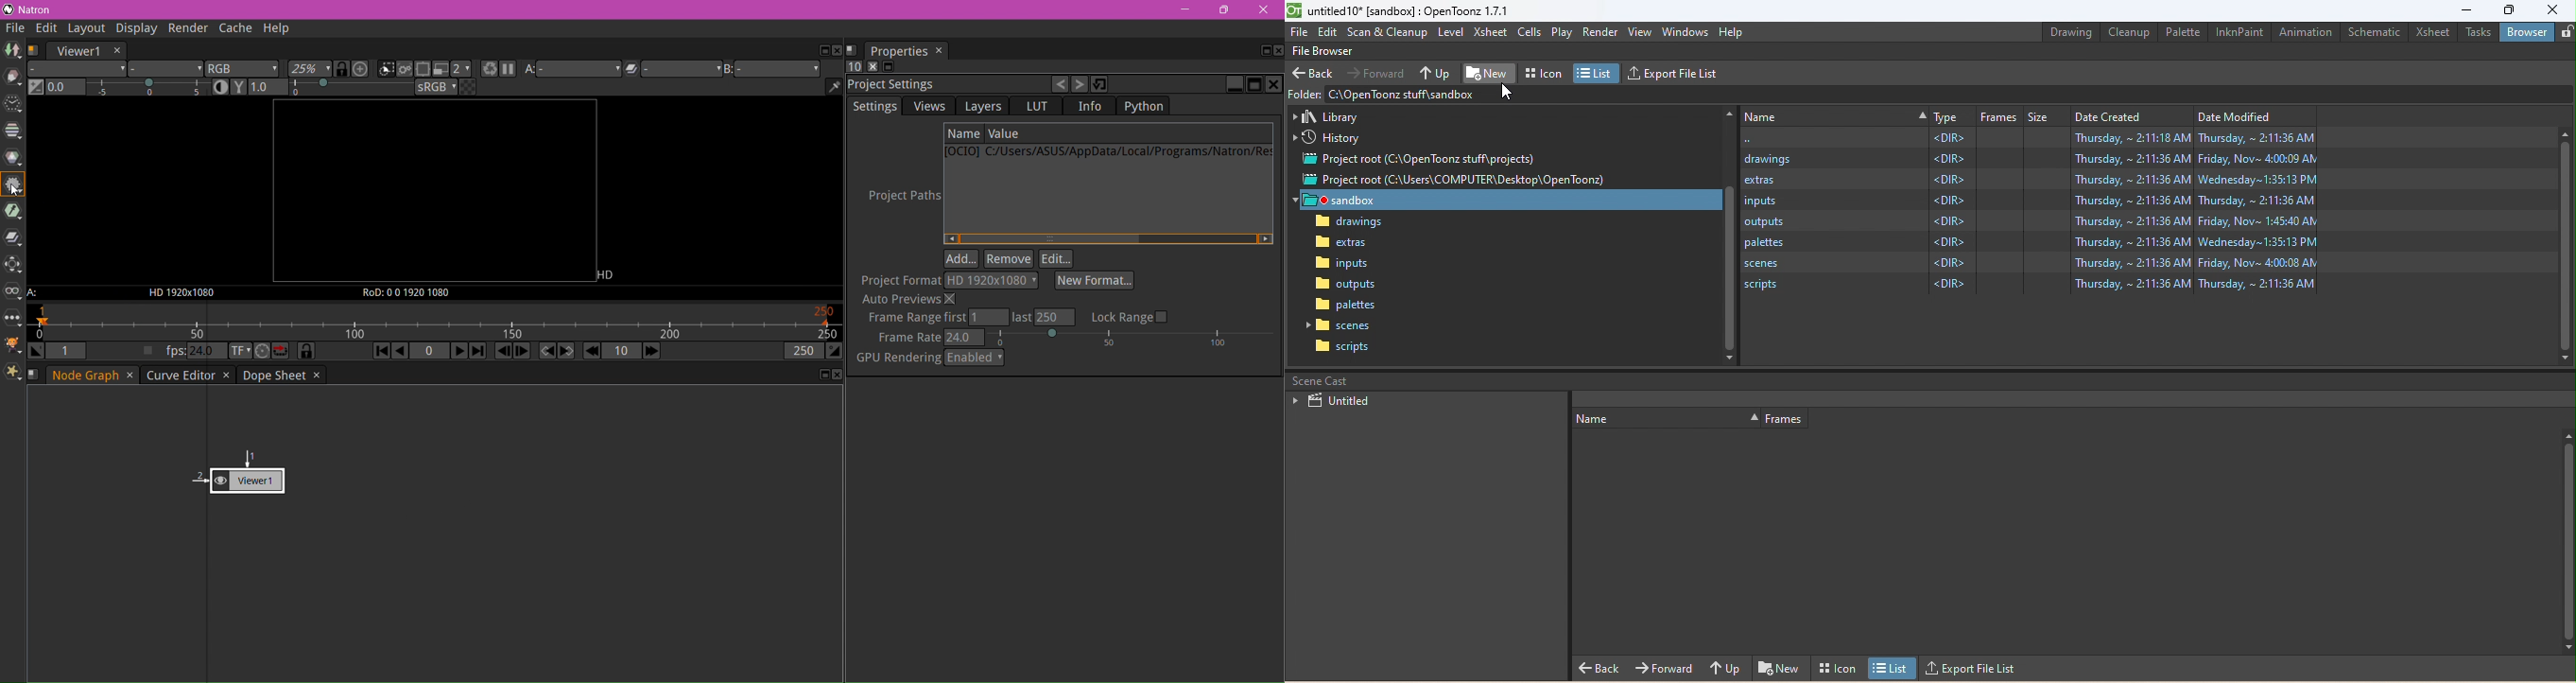  What do you see at coordinates (1599, 30) in the screenshot?
I see `Render` at bounding box center [1599, 30].